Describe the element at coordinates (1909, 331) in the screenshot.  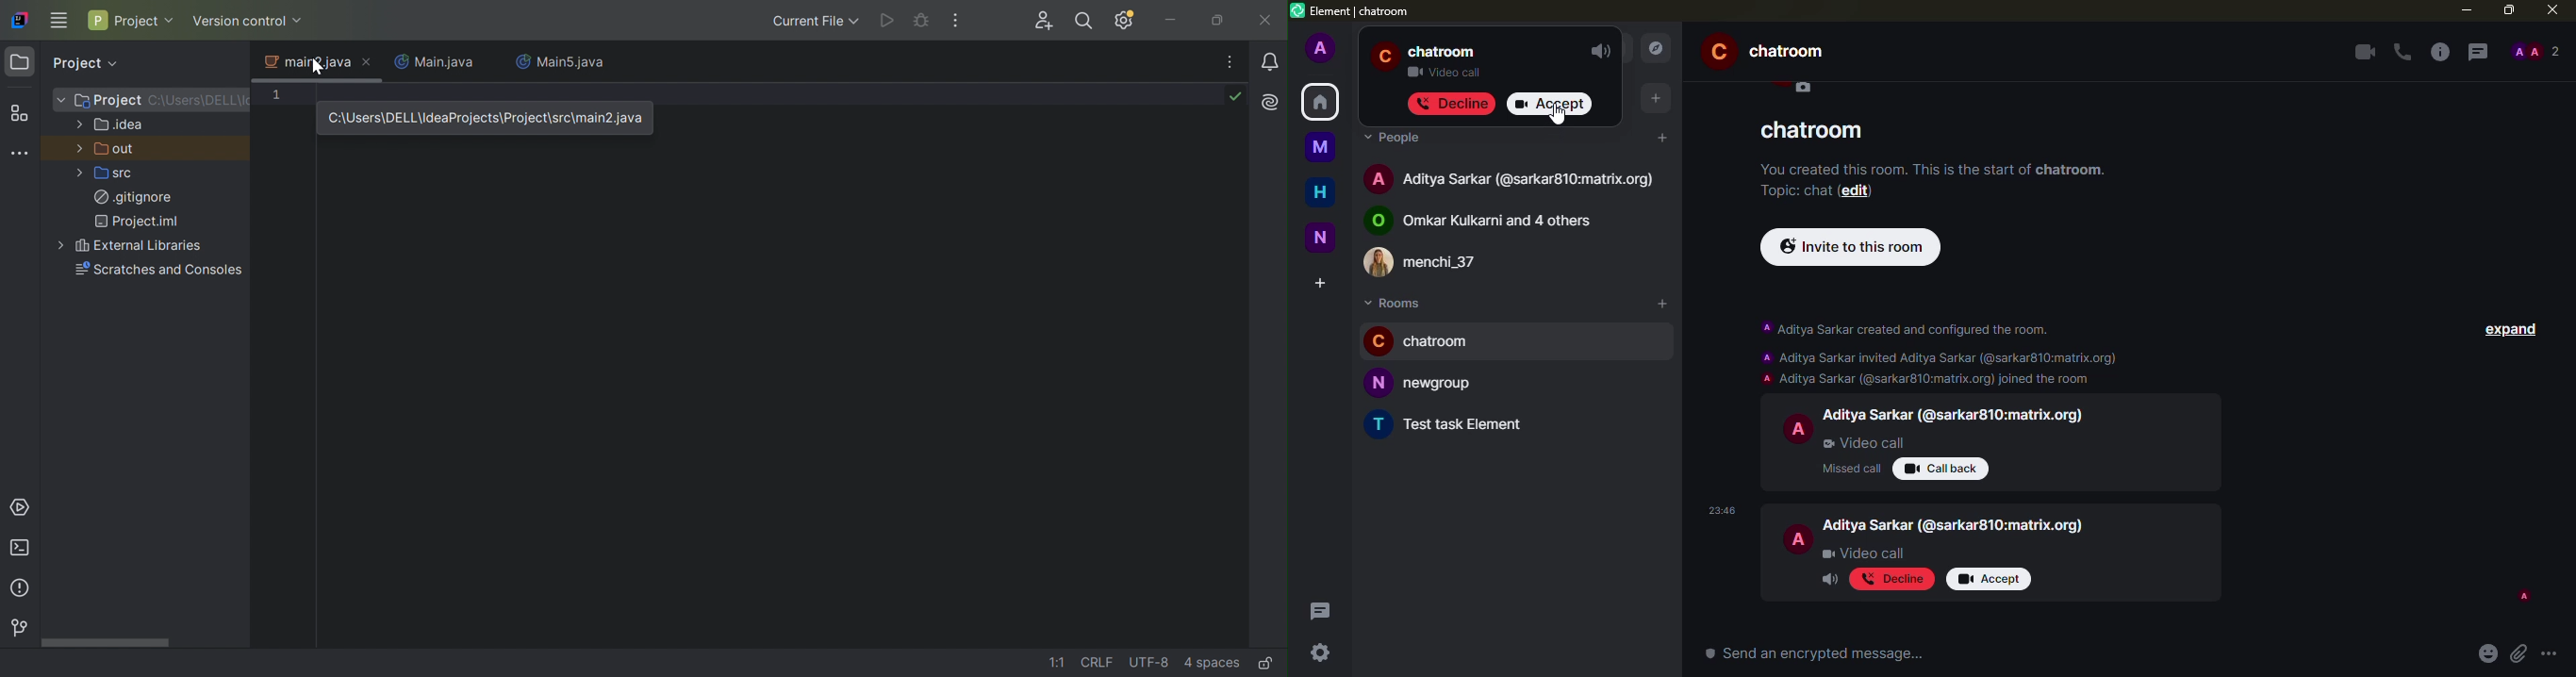
I see `A Aditya Sarkar created and configured the room.` at that location.